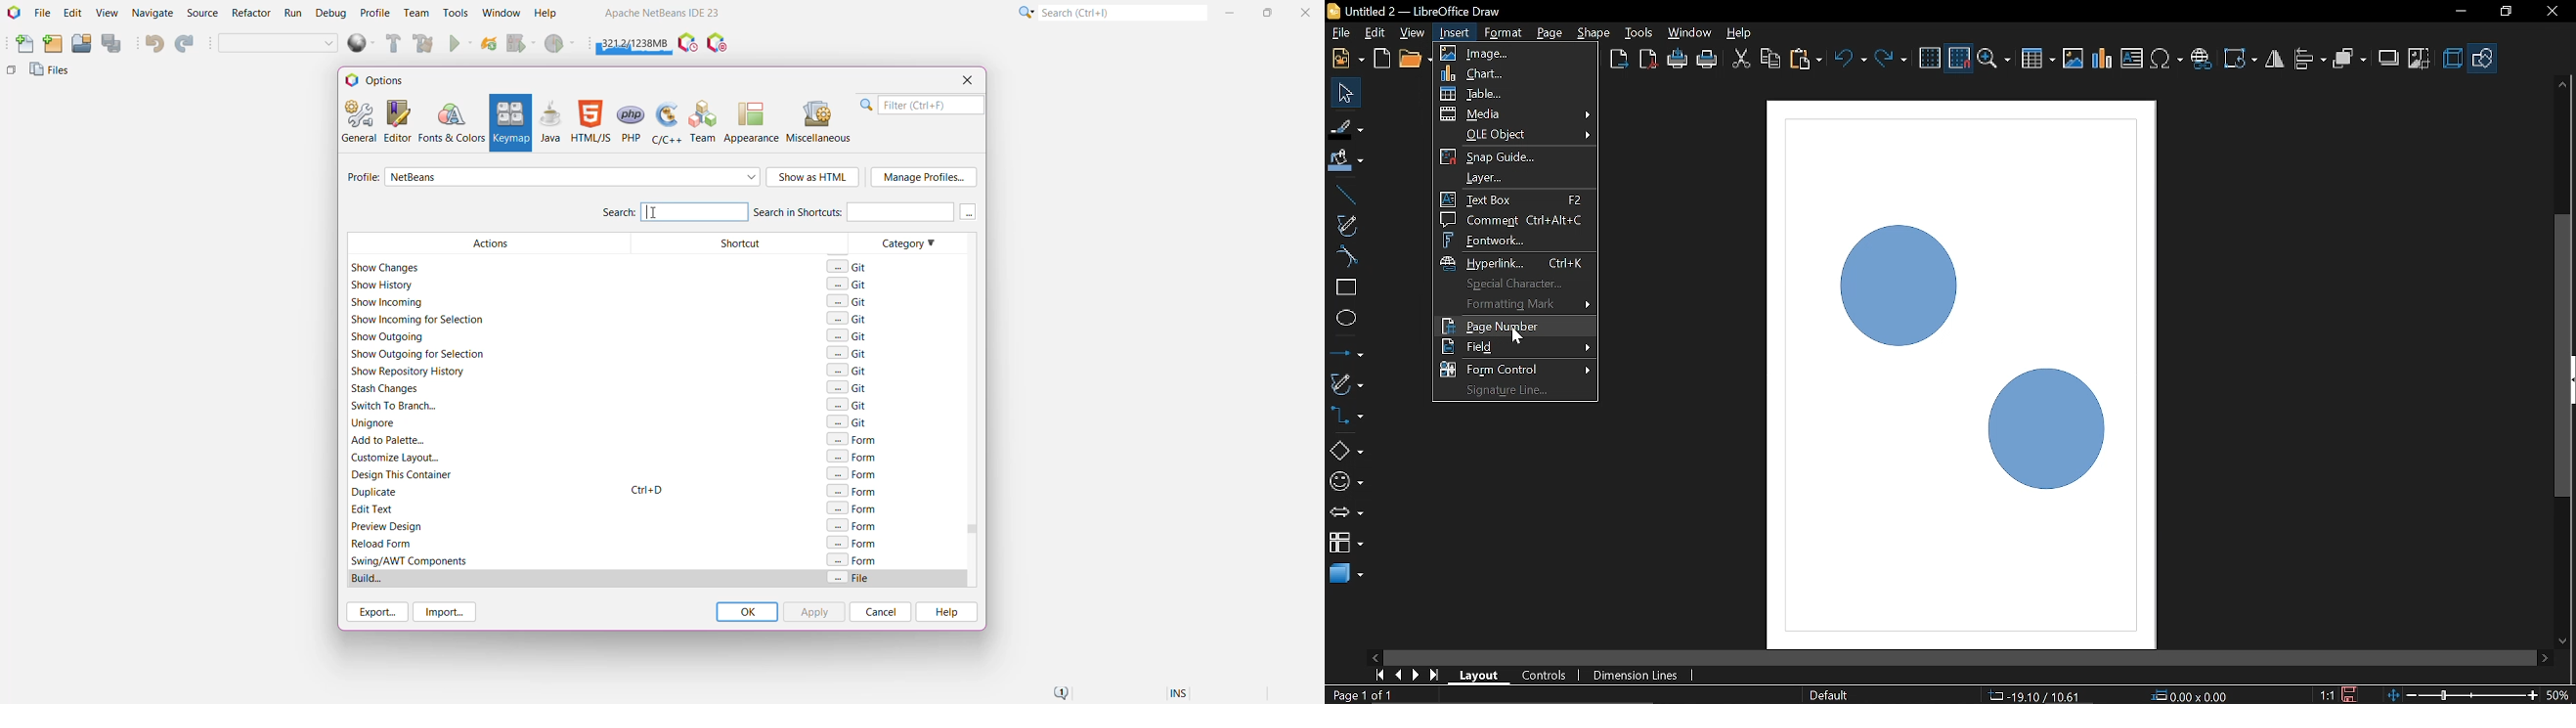 The image size is (2576, 728). Describe the element at coordinates (1347, 93) in the screenshot. I see `Select` at that location.